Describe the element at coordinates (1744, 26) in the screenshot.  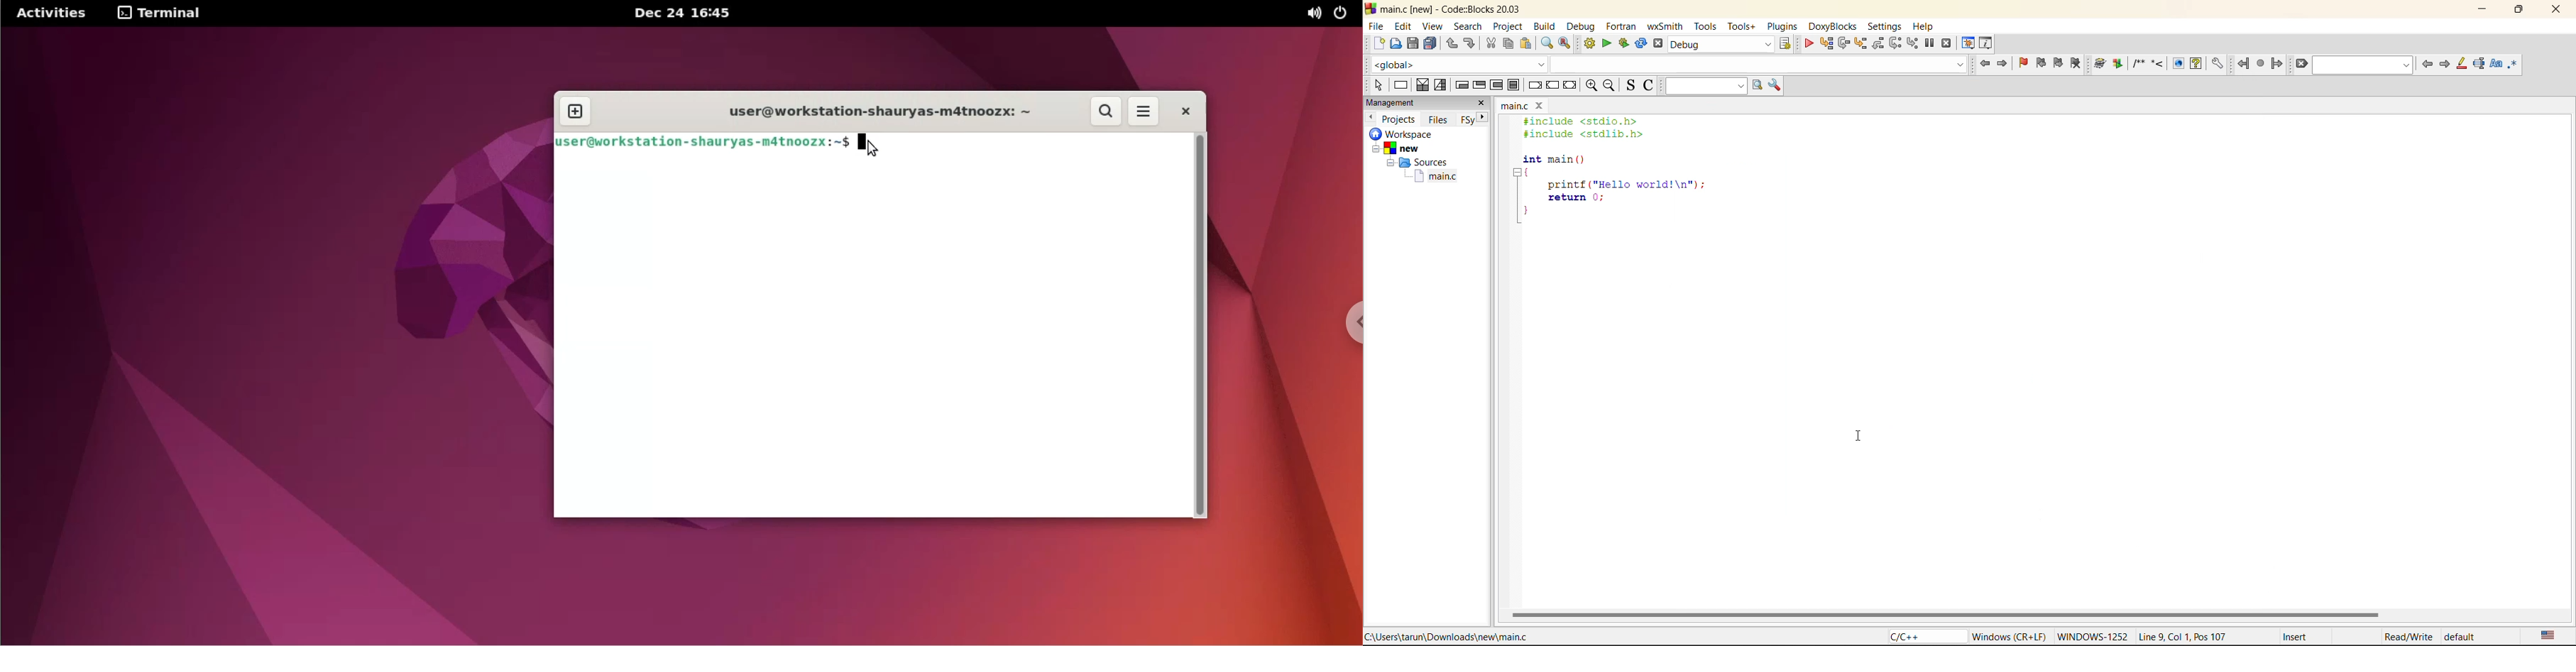
I see `tools` at that location.